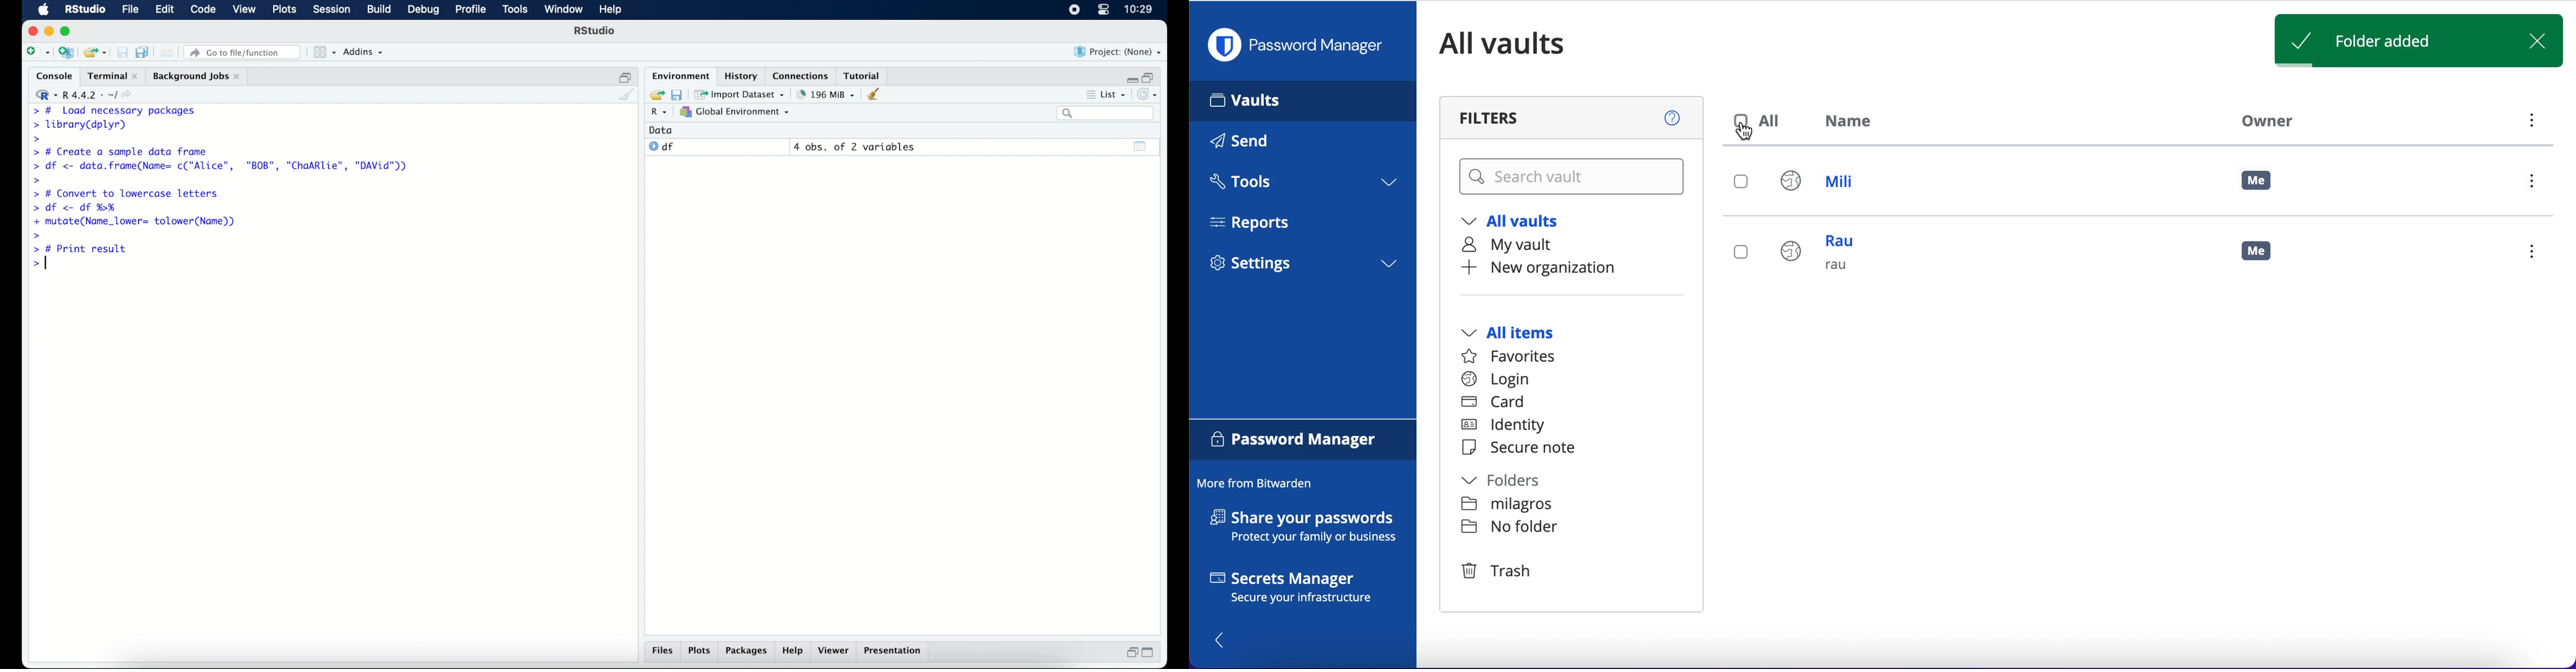 The height and width of the screenshot is (672, 2576). What do you see at coordinates (1524, 448) in the screenshot?
I see `secure note` at bounding box center [1524, 448].